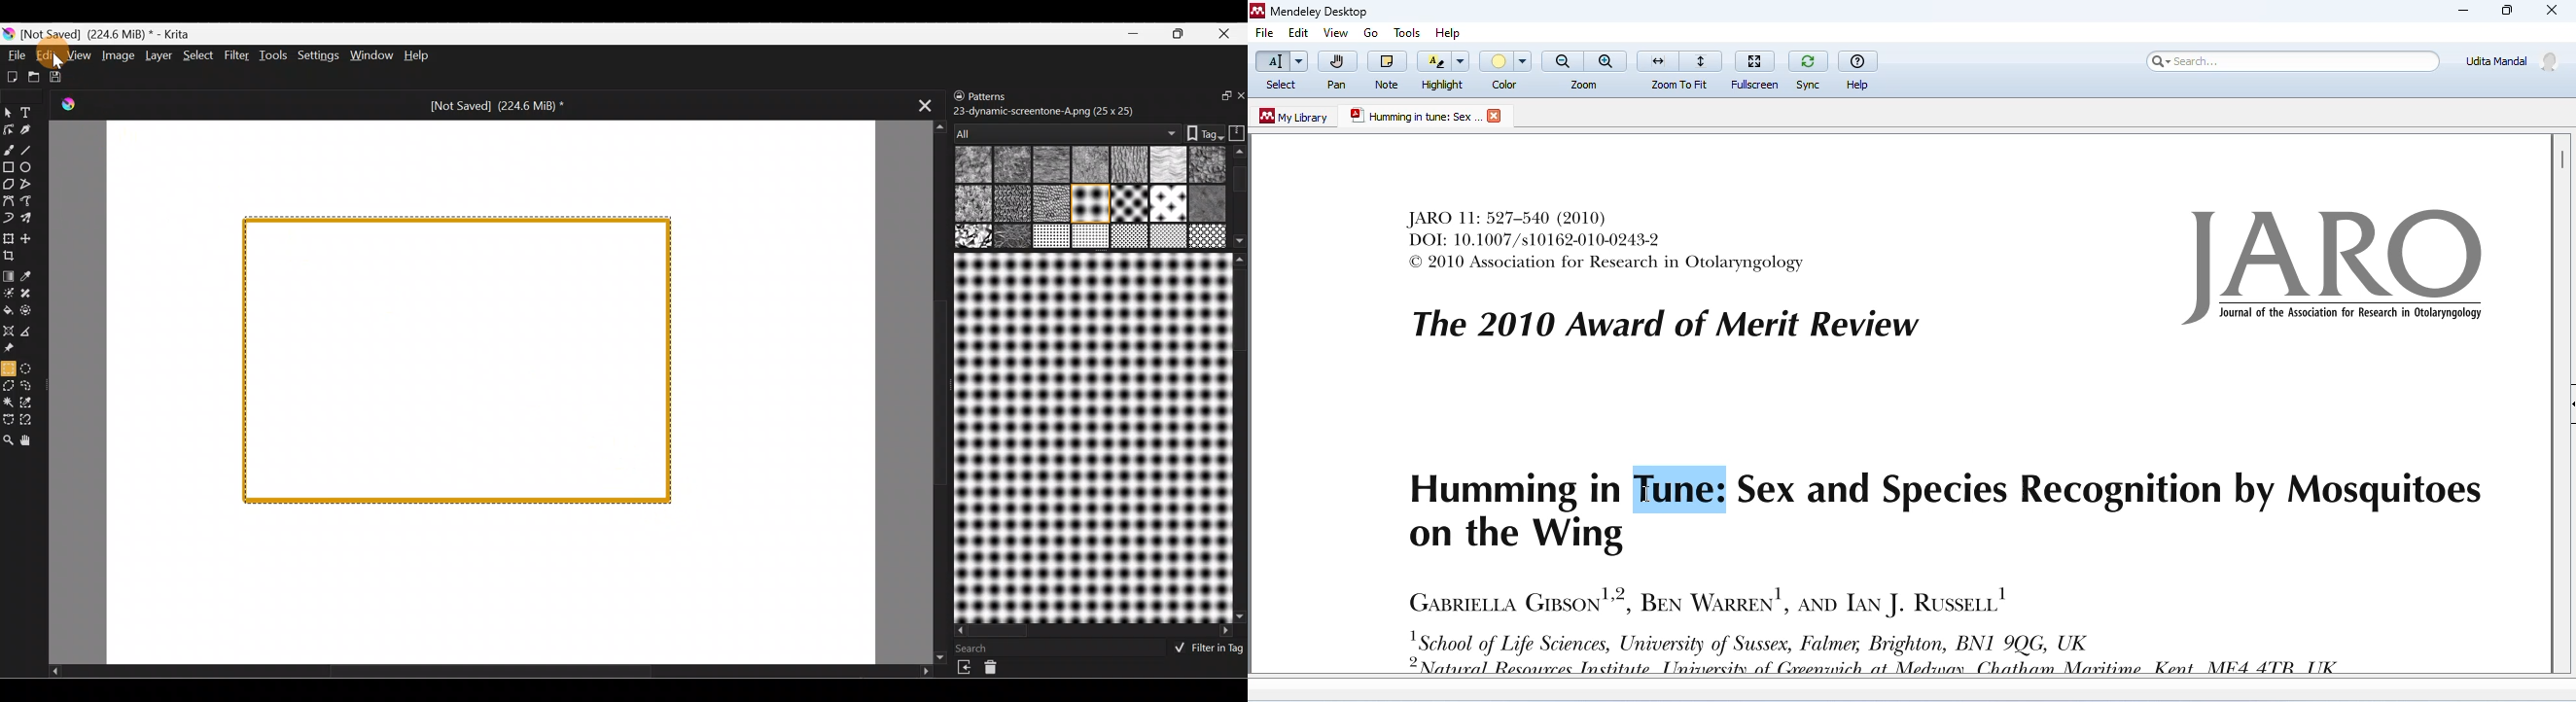 Image resolution: width=2576 pixels, height=728 pixels. I want to click on Help, so click(418, 55).